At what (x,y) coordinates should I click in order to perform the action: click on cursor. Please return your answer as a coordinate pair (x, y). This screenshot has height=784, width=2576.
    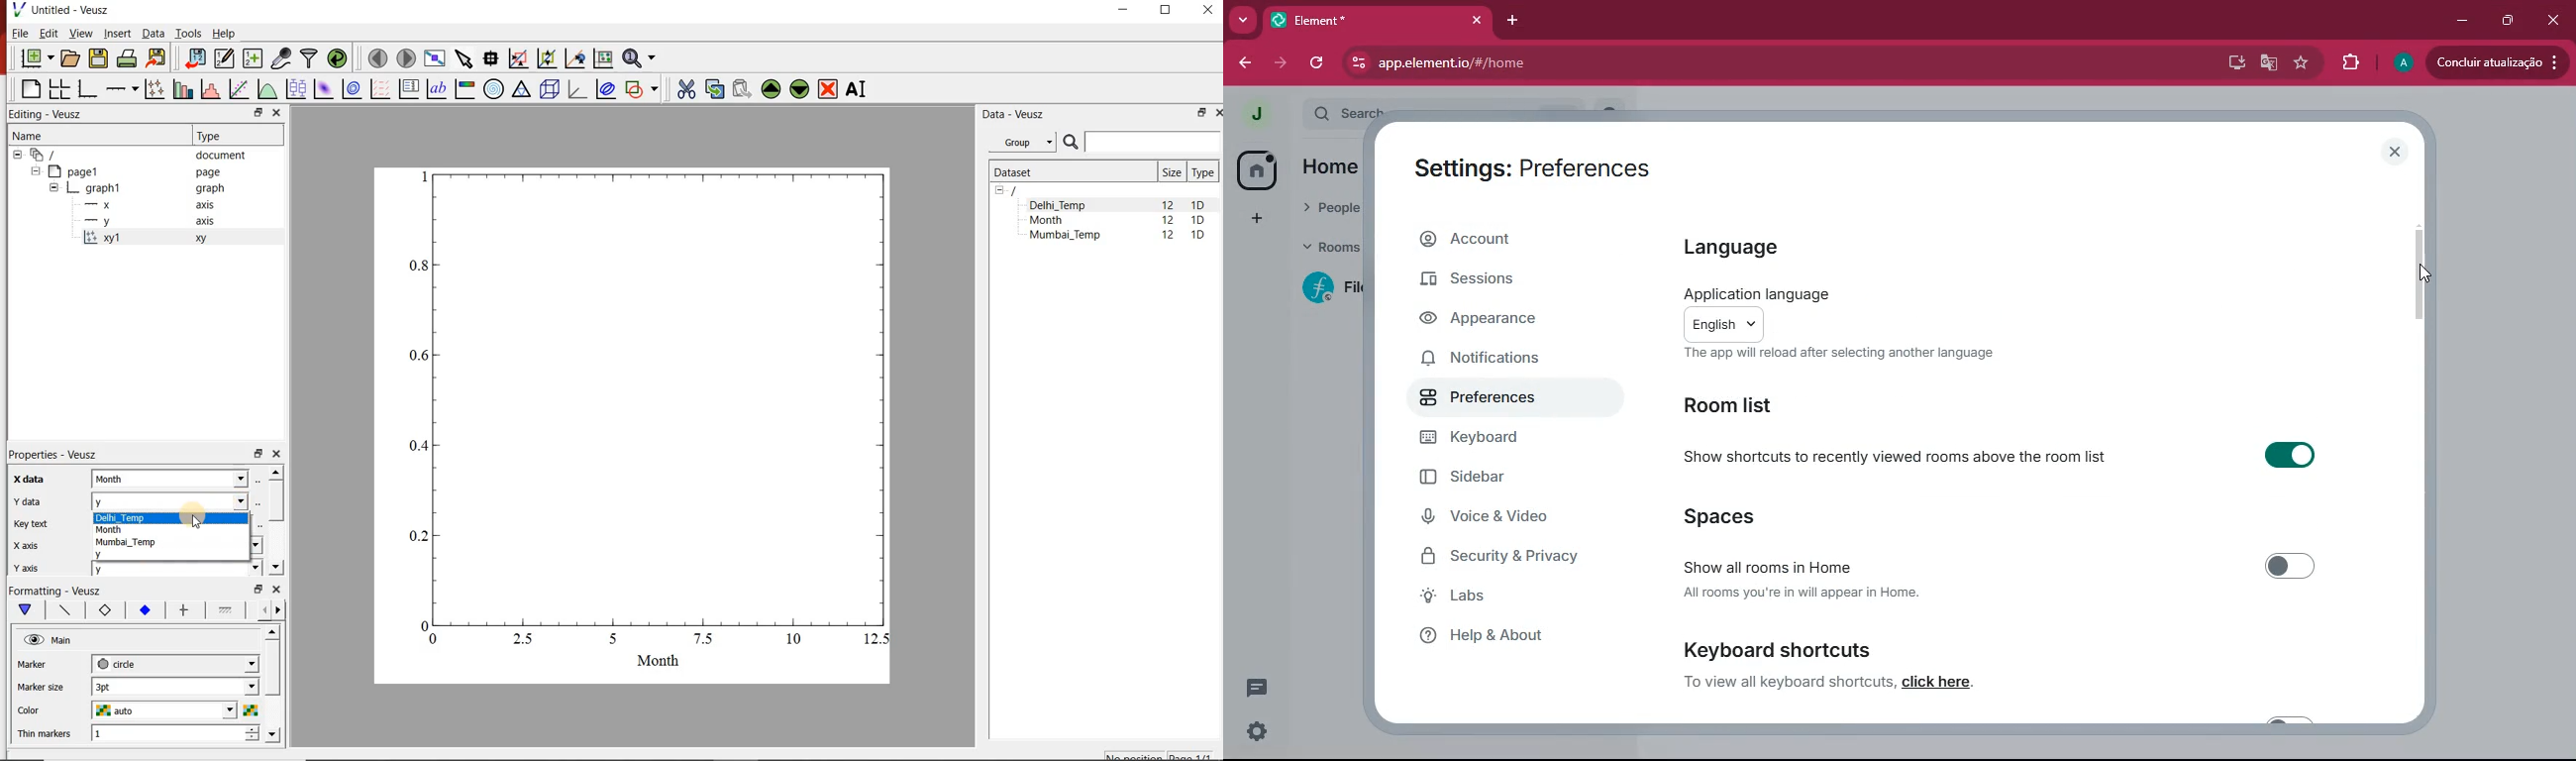
    Looking at the image, I should click on (2421, 274).